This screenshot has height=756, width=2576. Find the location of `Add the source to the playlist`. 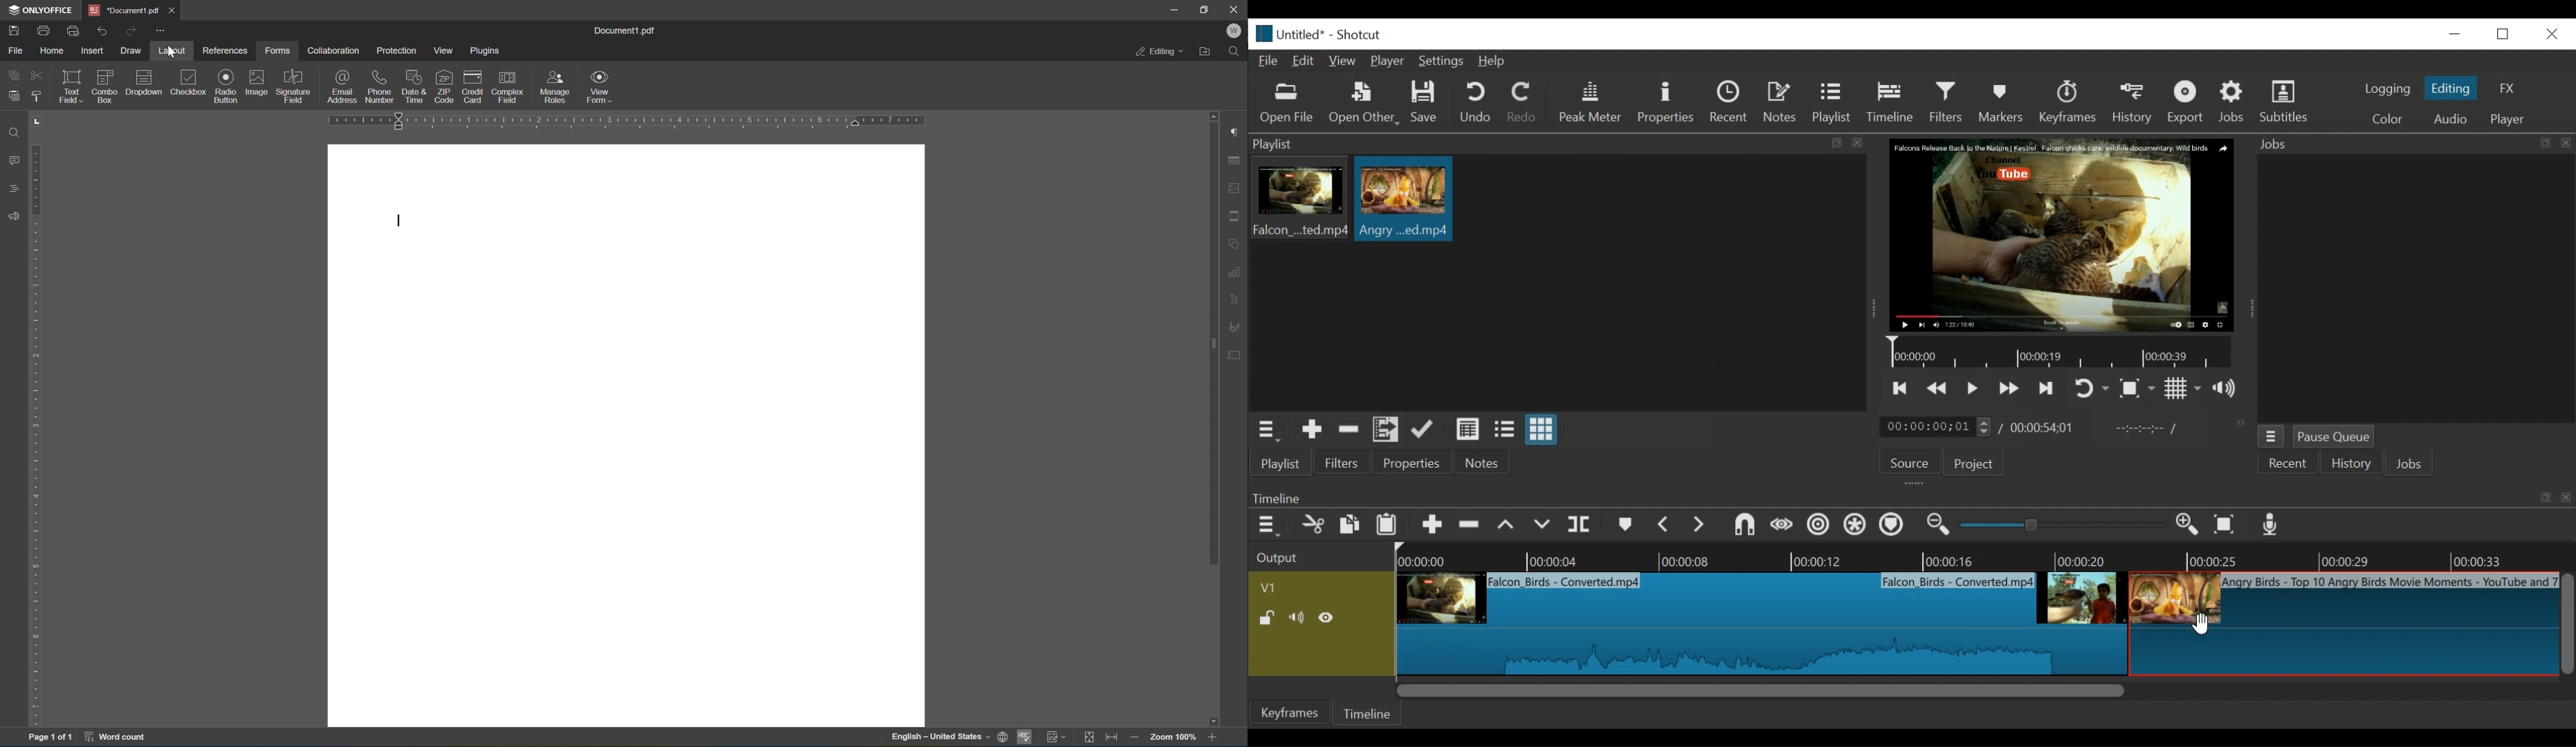

Add the source to the playlist is located at coordinates (1310, 432).